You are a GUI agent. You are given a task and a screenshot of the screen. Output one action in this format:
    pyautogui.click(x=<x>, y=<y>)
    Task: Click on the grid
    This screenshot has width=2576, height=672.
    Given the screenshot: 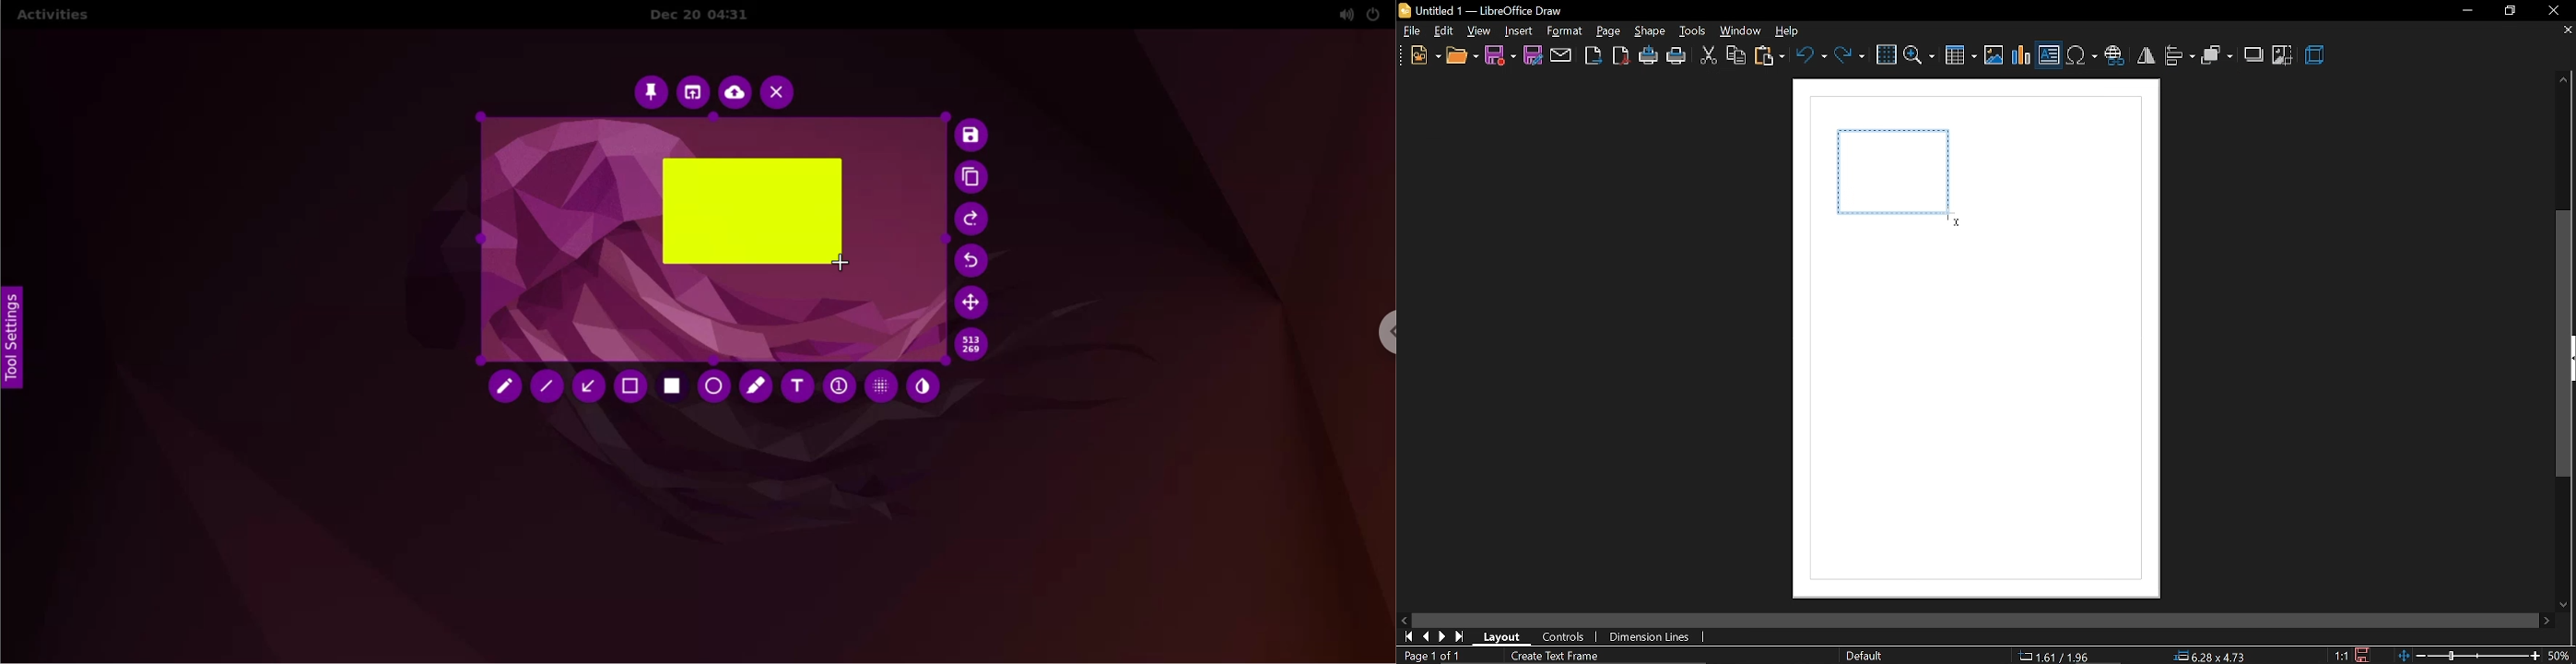 What is the action you would take?
    pyautogui.click(x=1886, y=55)
    